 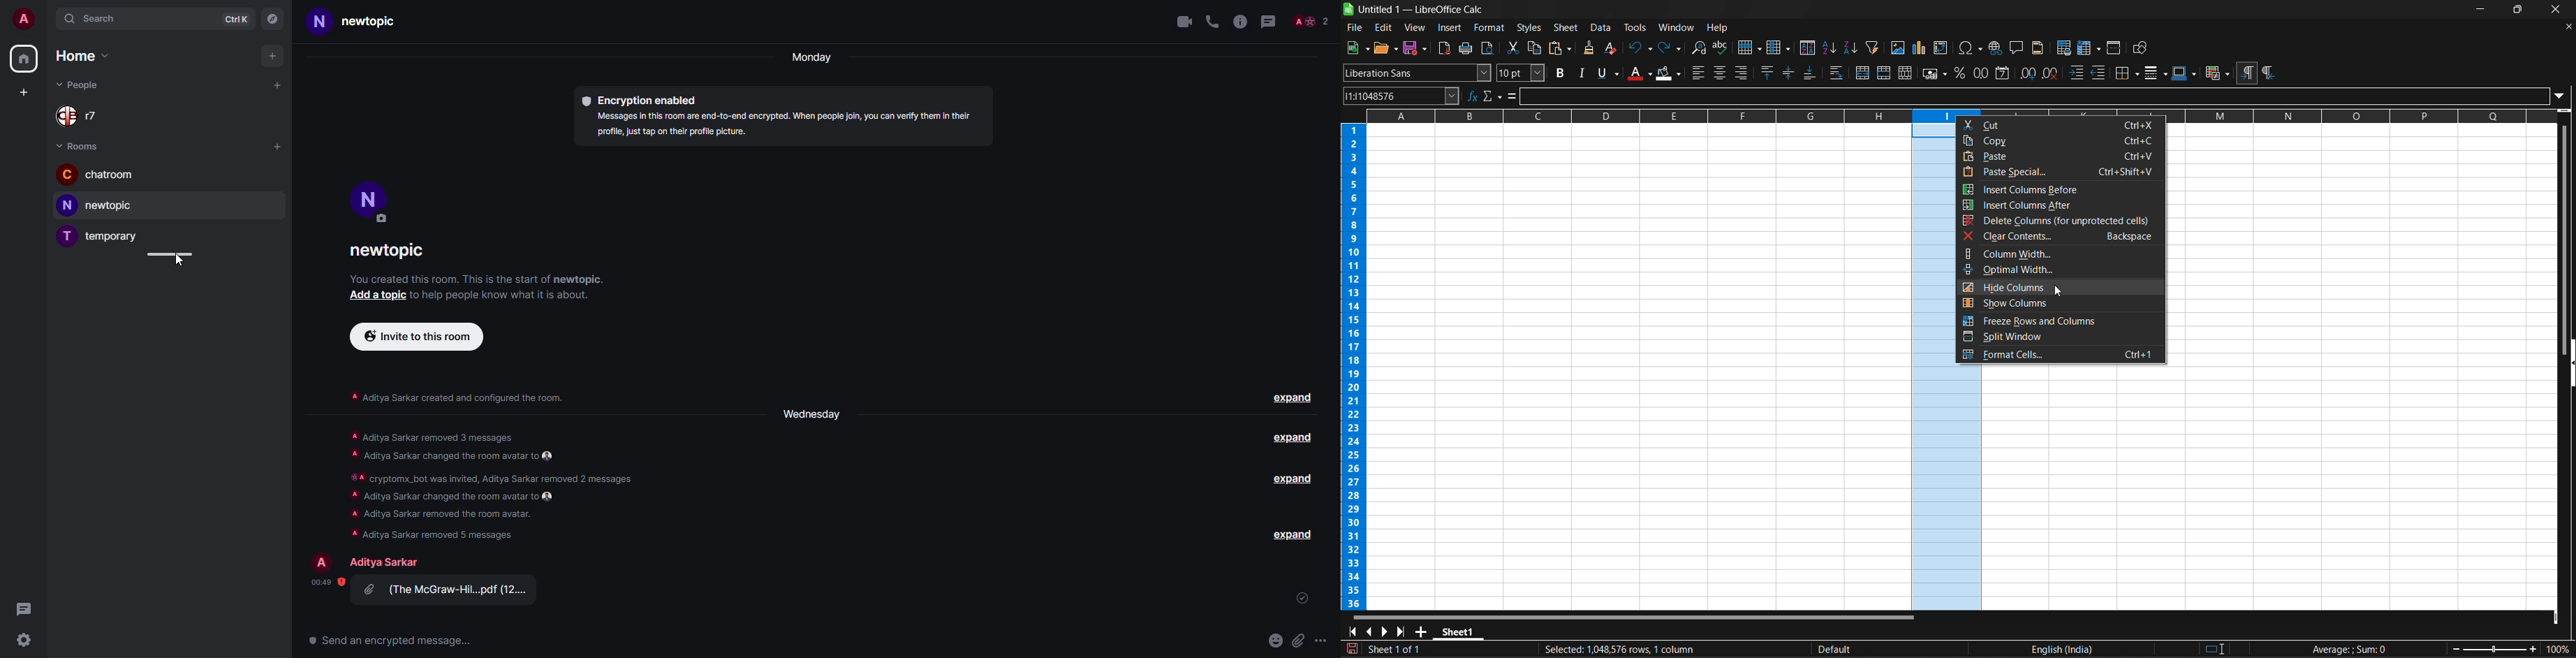 I want to click on send an encrypted message, so click(x=394, y=642).